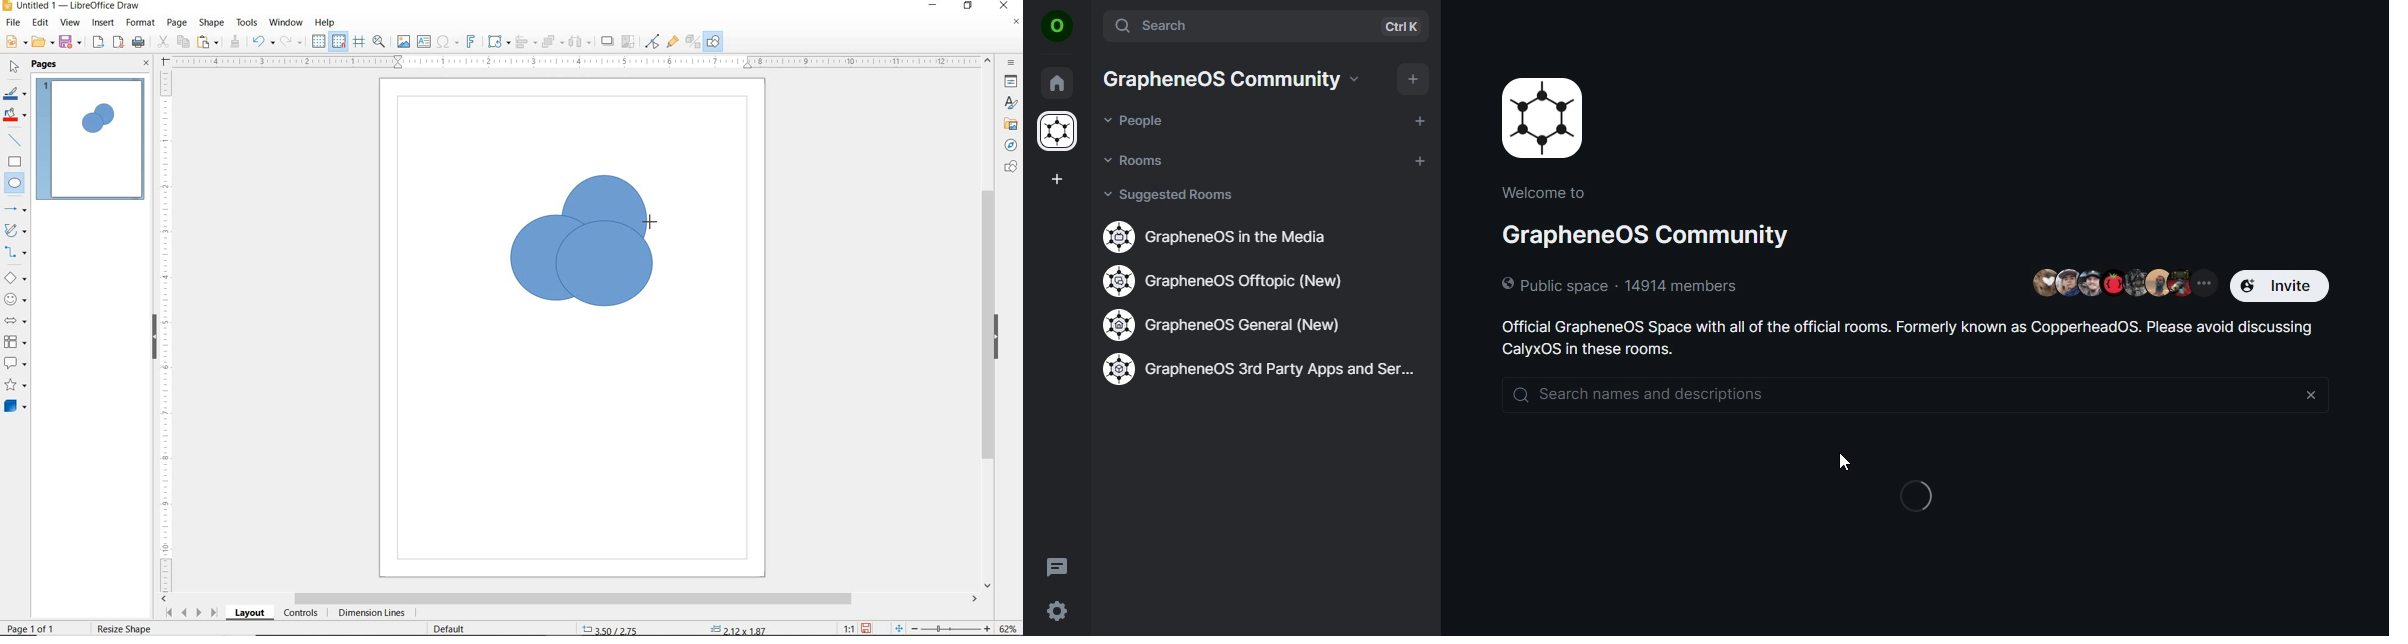 The image size is (2408, 644). What do you see at coordinates (673, 42) in the screenshot?
I see `SHOW GLUEPOINT FUNCTIONS` at bounding box center [673, 42].